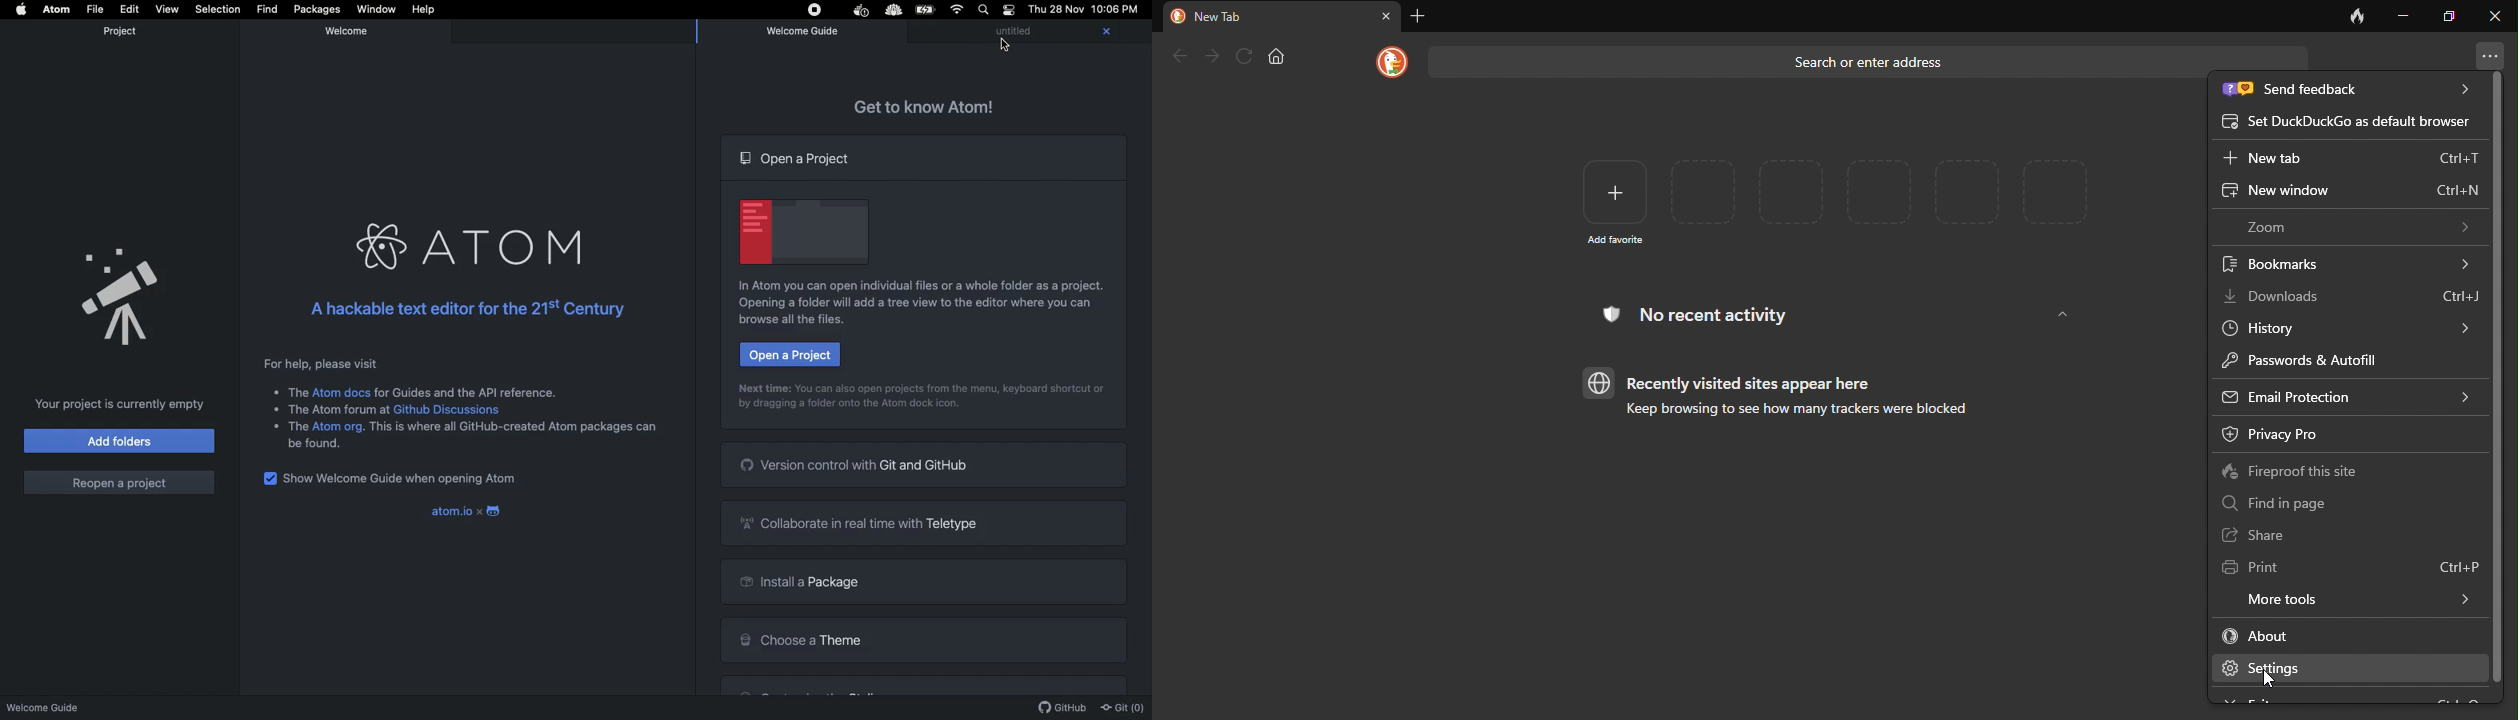  I want to click on checkbox, so click(267, 478).